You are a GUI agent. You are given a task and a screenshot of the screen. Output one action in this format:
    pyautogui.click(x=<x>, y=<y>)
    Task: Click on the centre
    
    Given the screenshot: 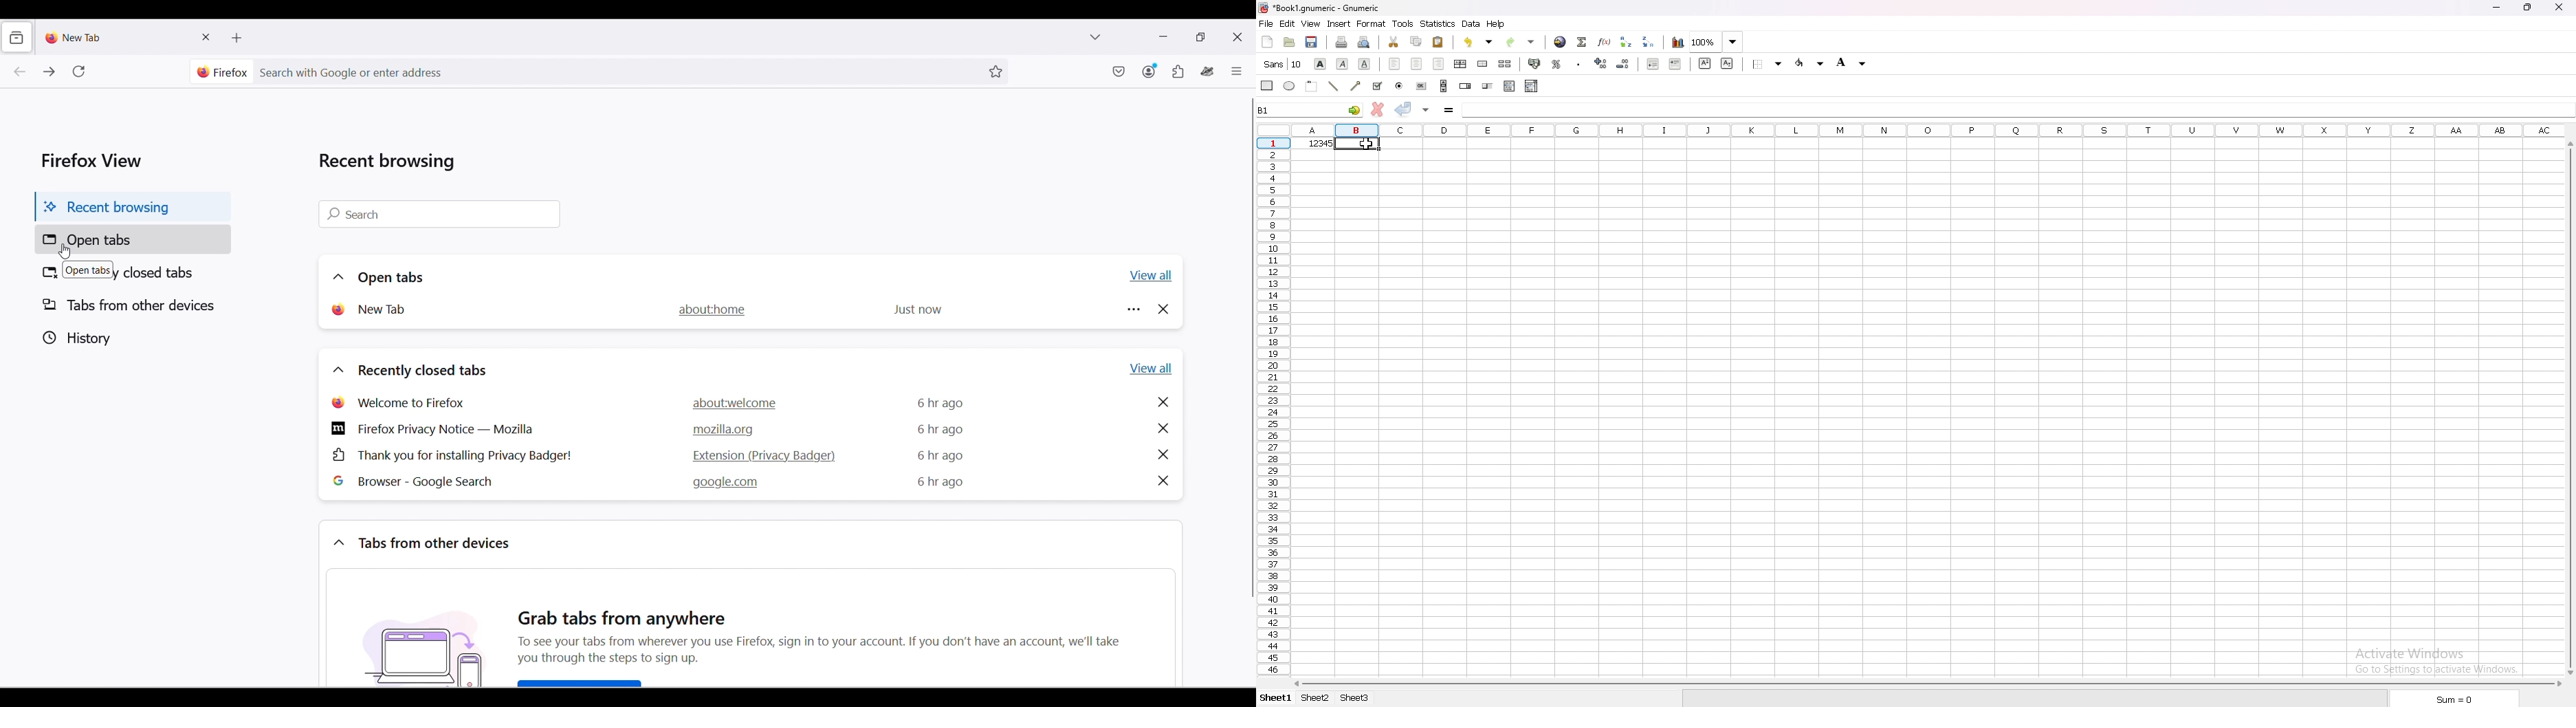 What is the action you would take?
    pyautogui.click(x=1418, y=64)
    